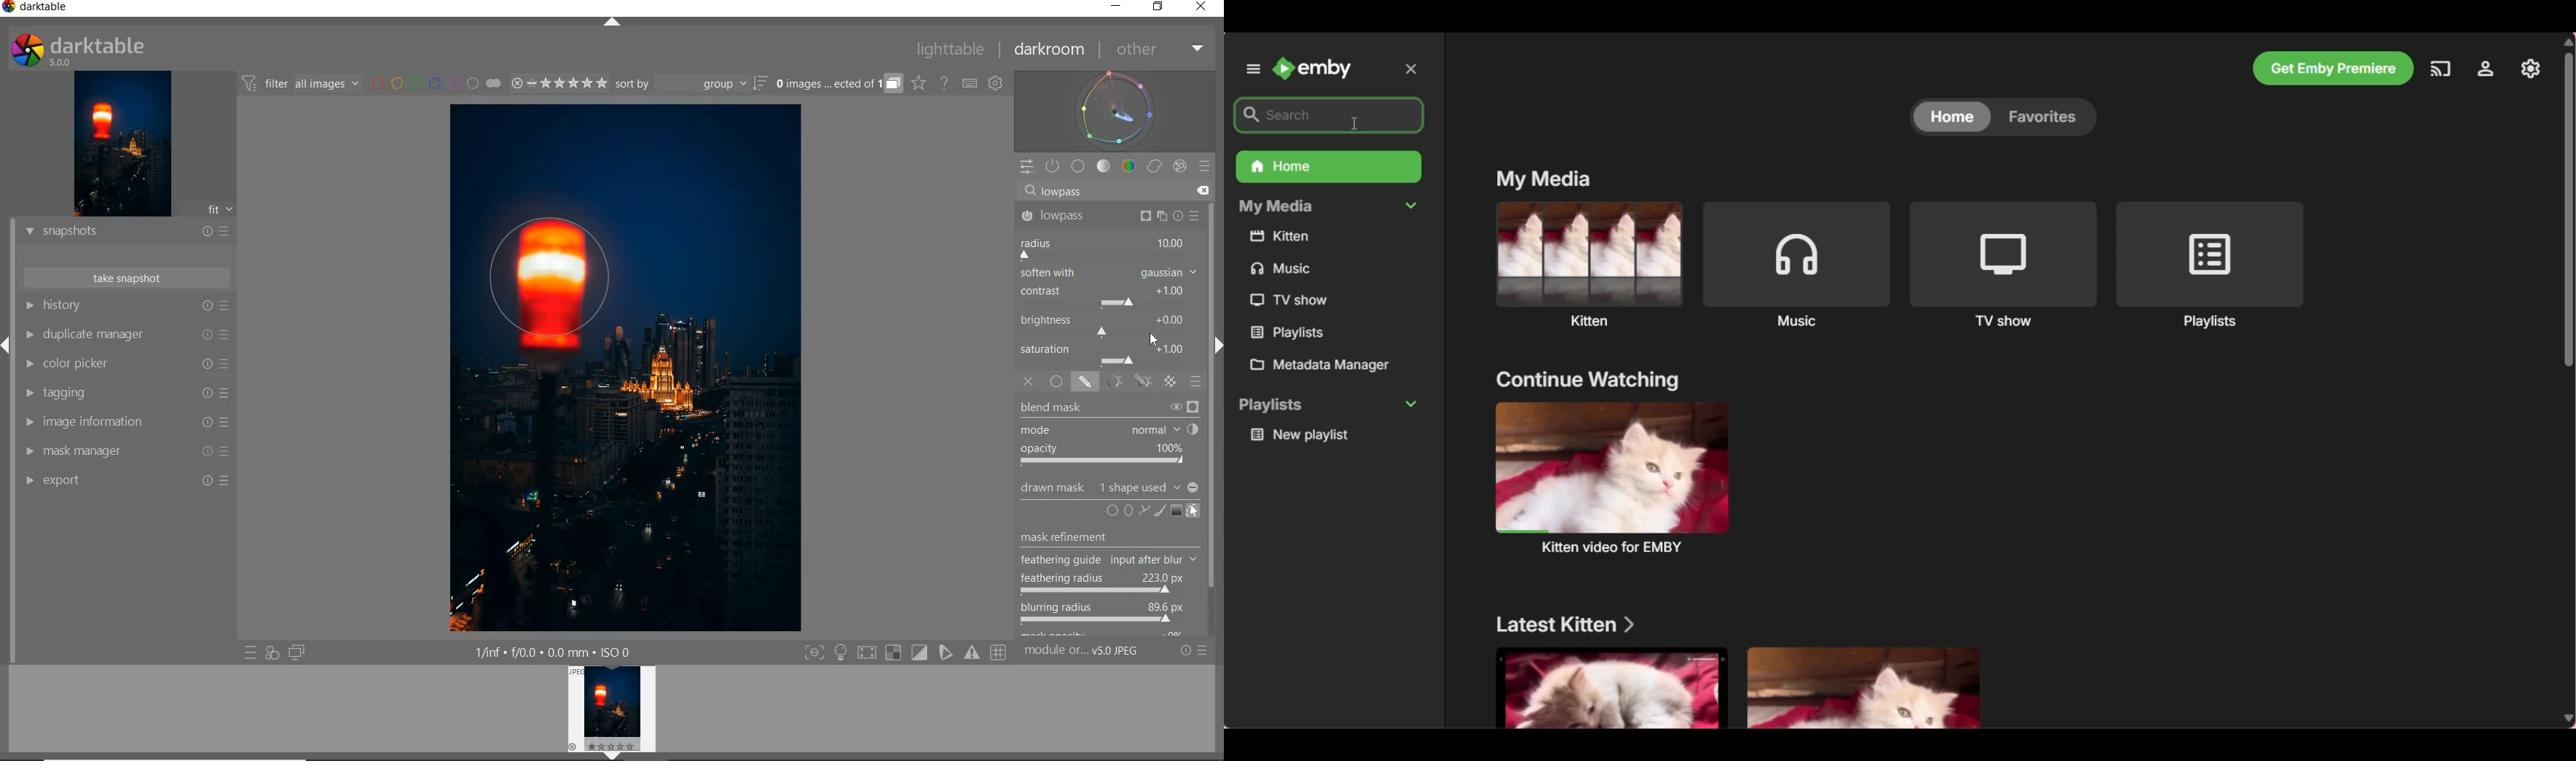 The image size is (2576, 784). Describe the element at coordinates (906, 652) in the screenshot. I see `TOGGLE MODES` at that location.